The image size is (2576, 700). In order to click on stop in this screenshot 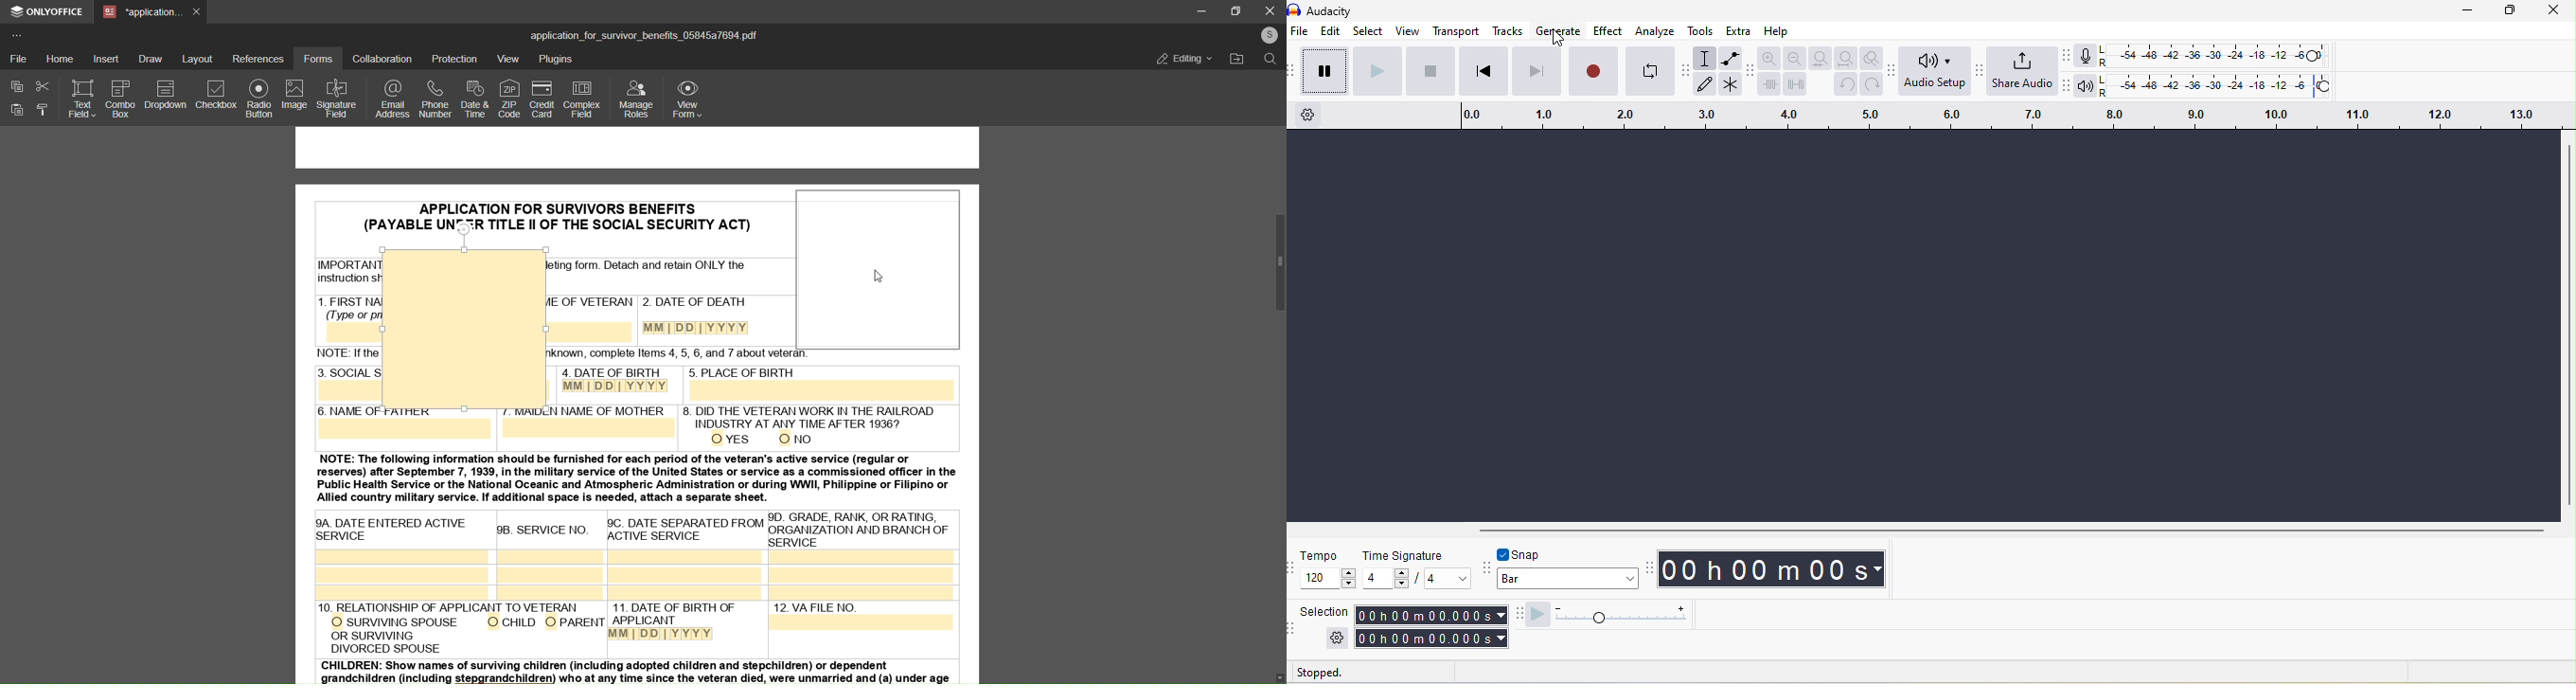, I will do `click(1431, 72)`.